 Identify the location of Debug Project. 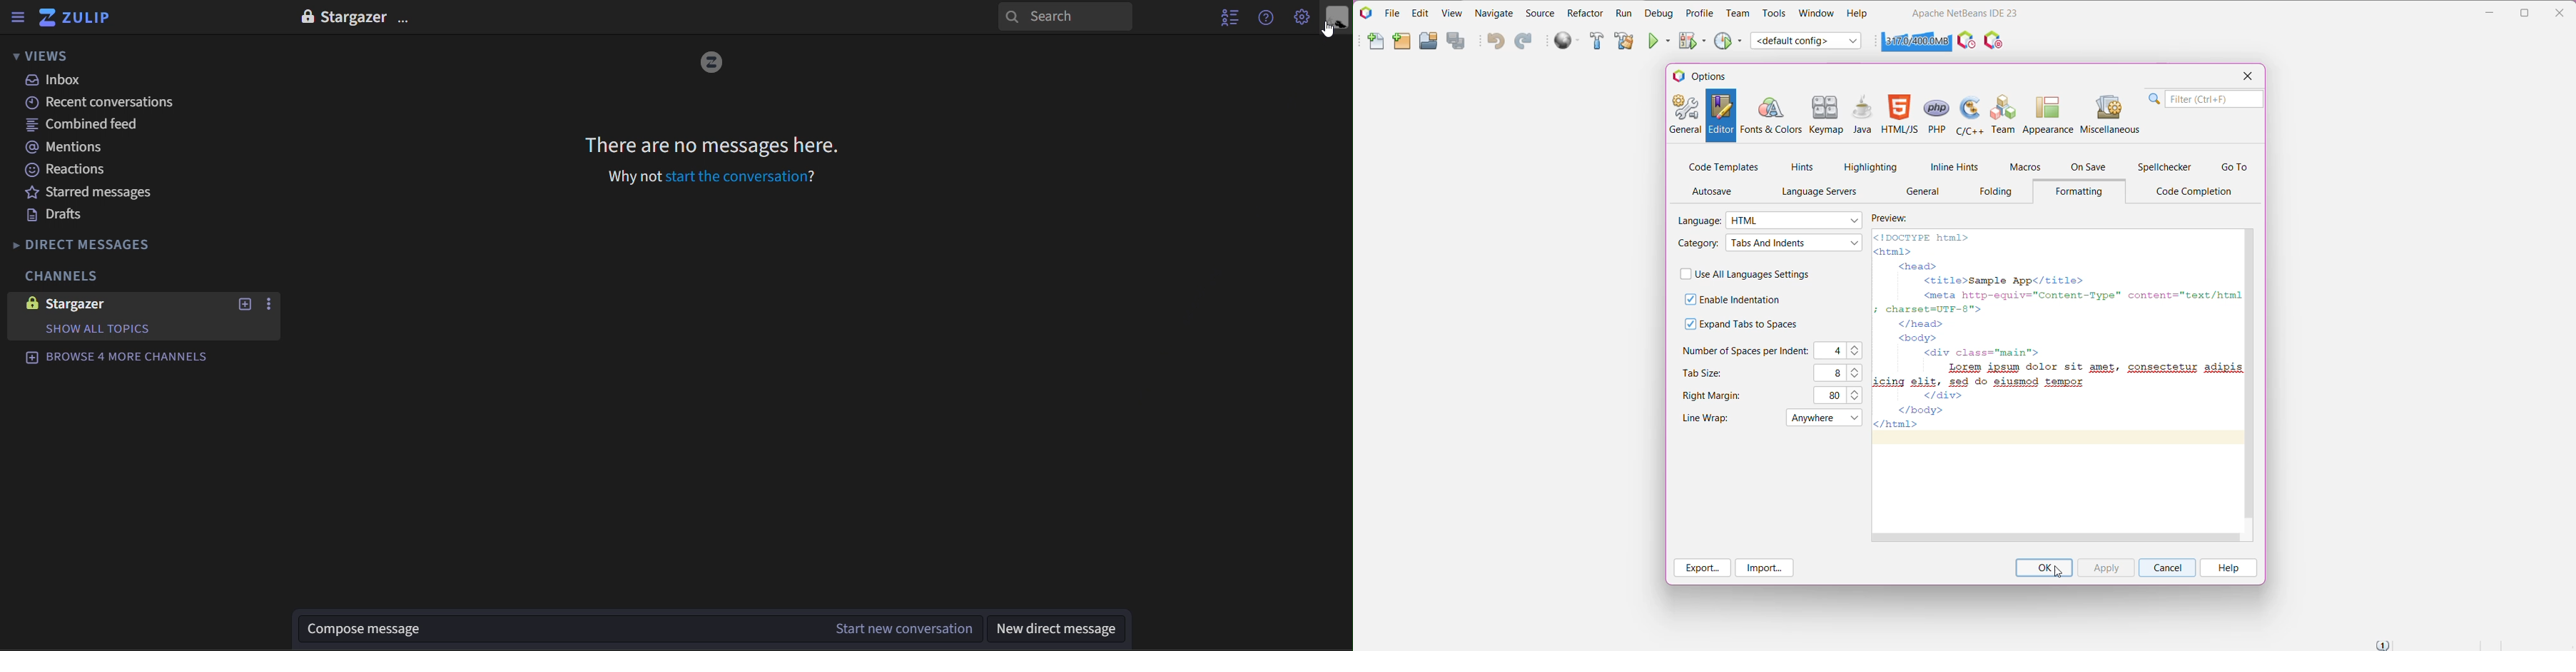
(1693, 40).